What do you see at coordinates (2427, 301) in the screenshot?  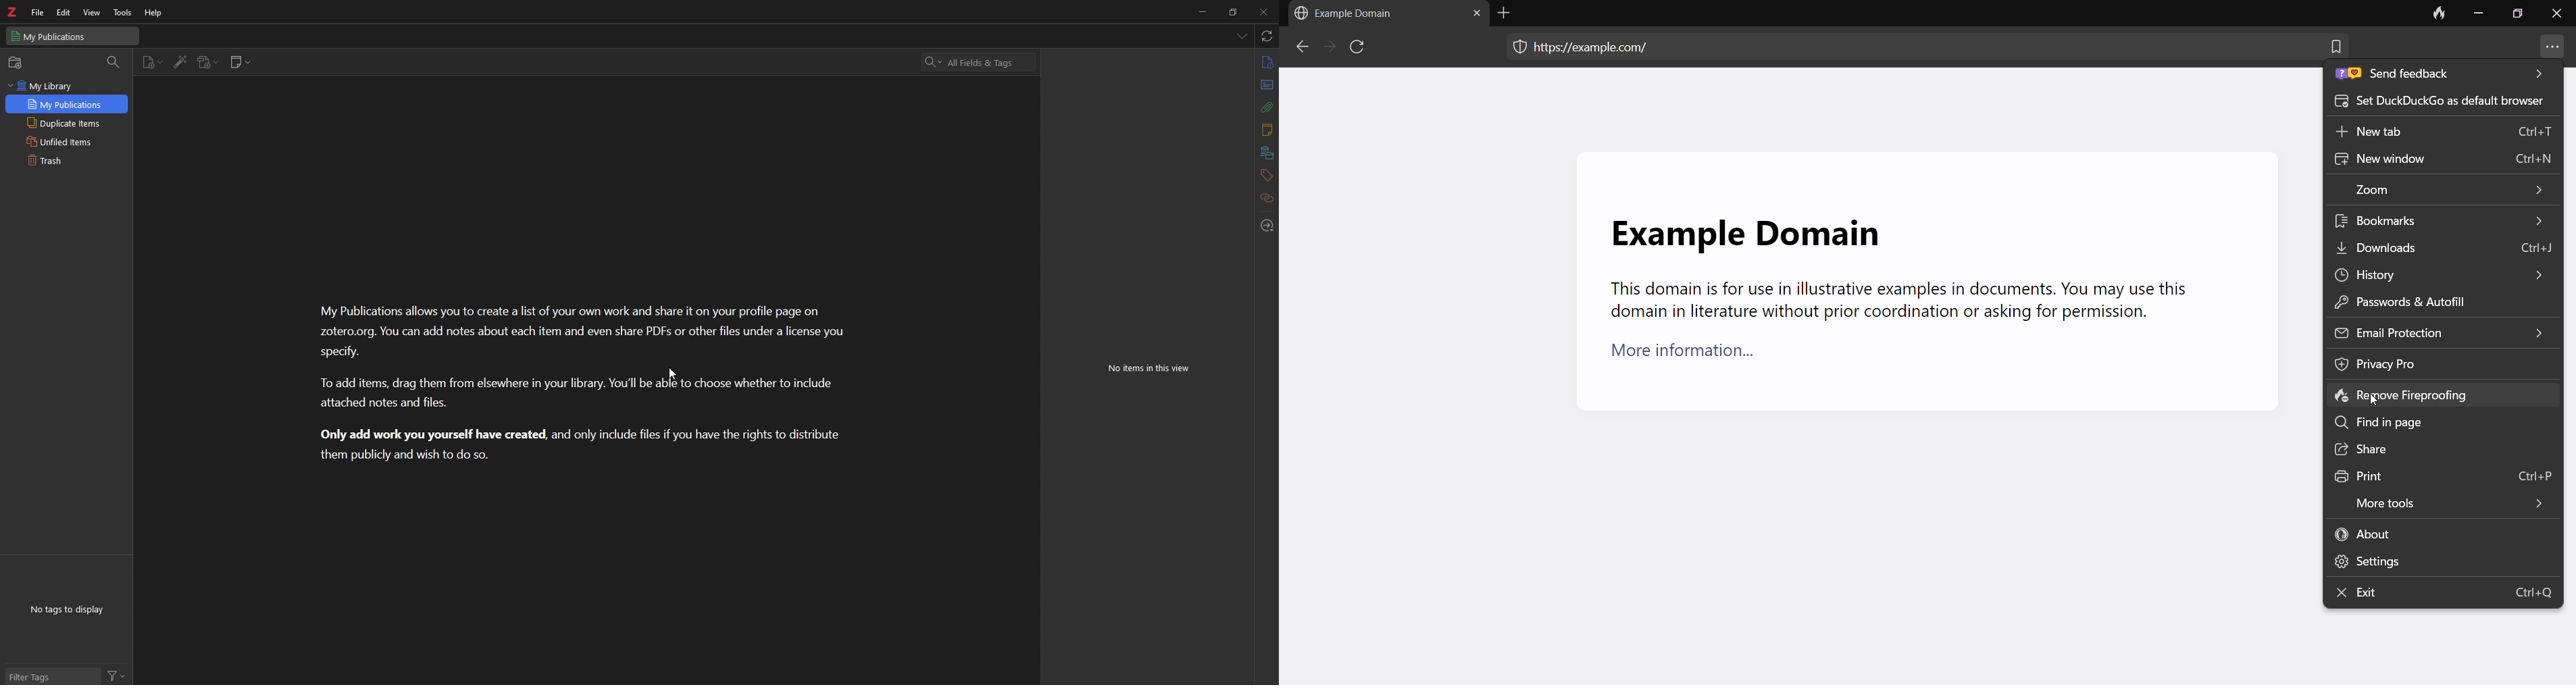 I see `password and autofill` at bounding box center [2427, 301].